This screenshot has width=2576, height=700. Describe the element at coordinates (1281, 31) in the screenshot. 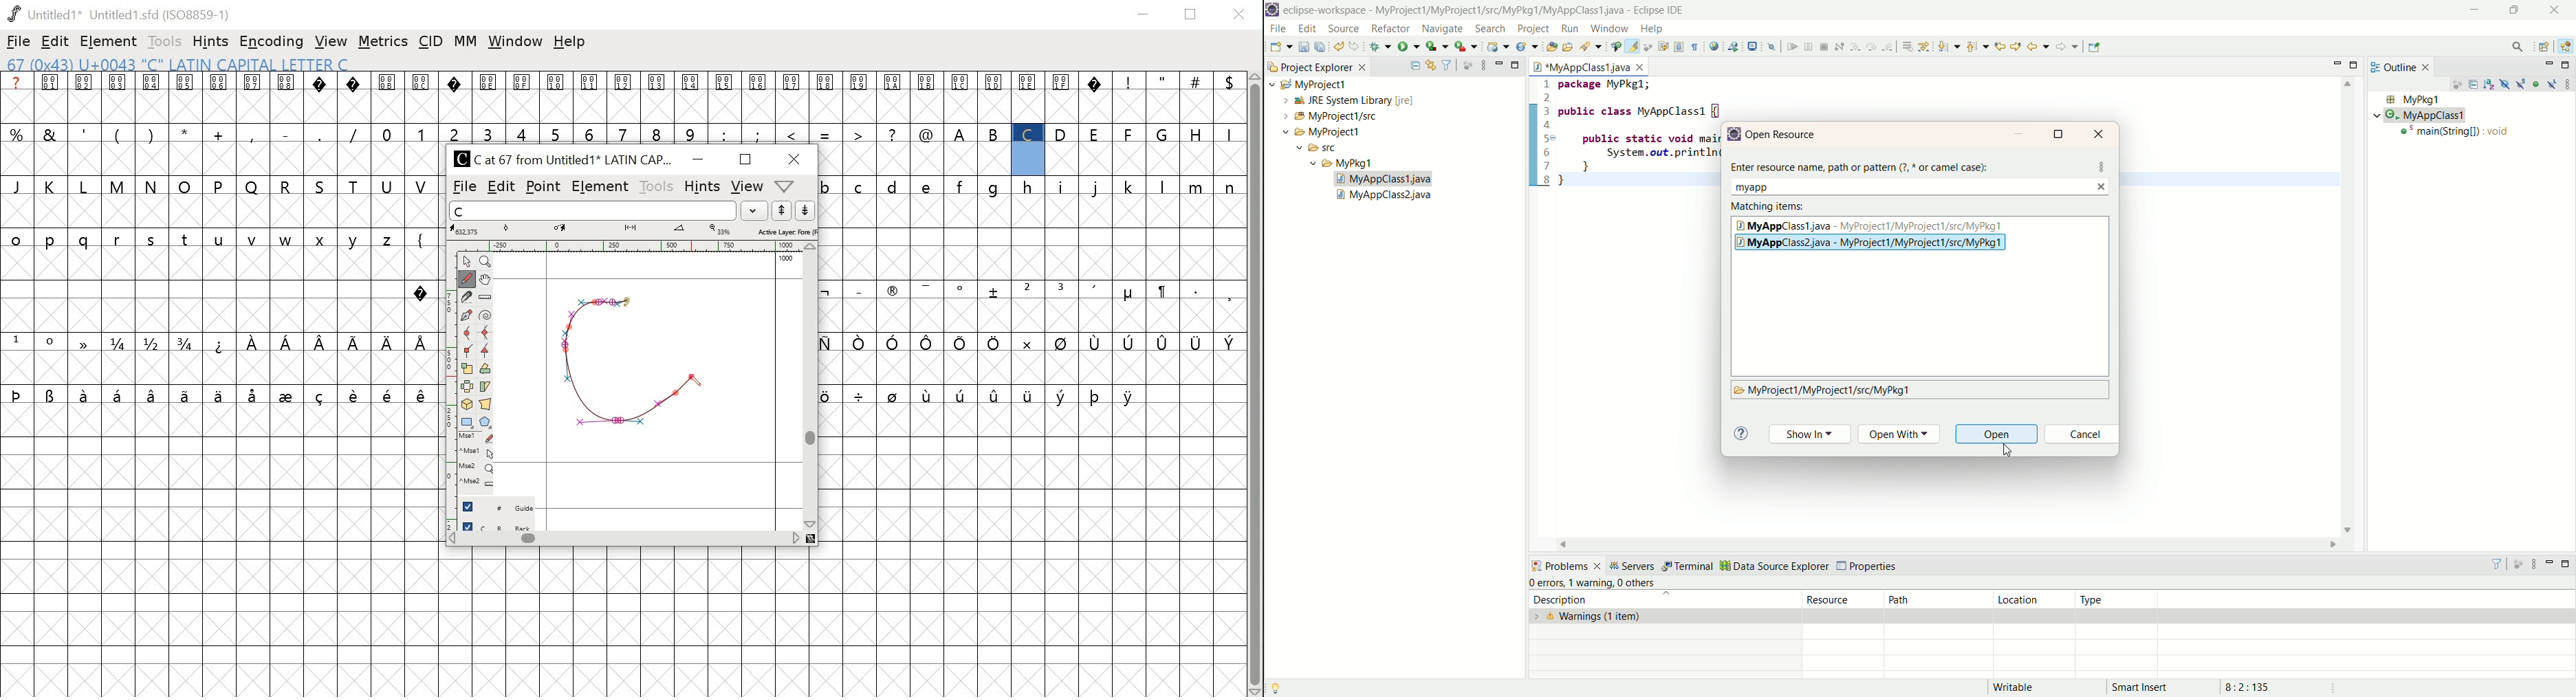

I see `file` at that location.